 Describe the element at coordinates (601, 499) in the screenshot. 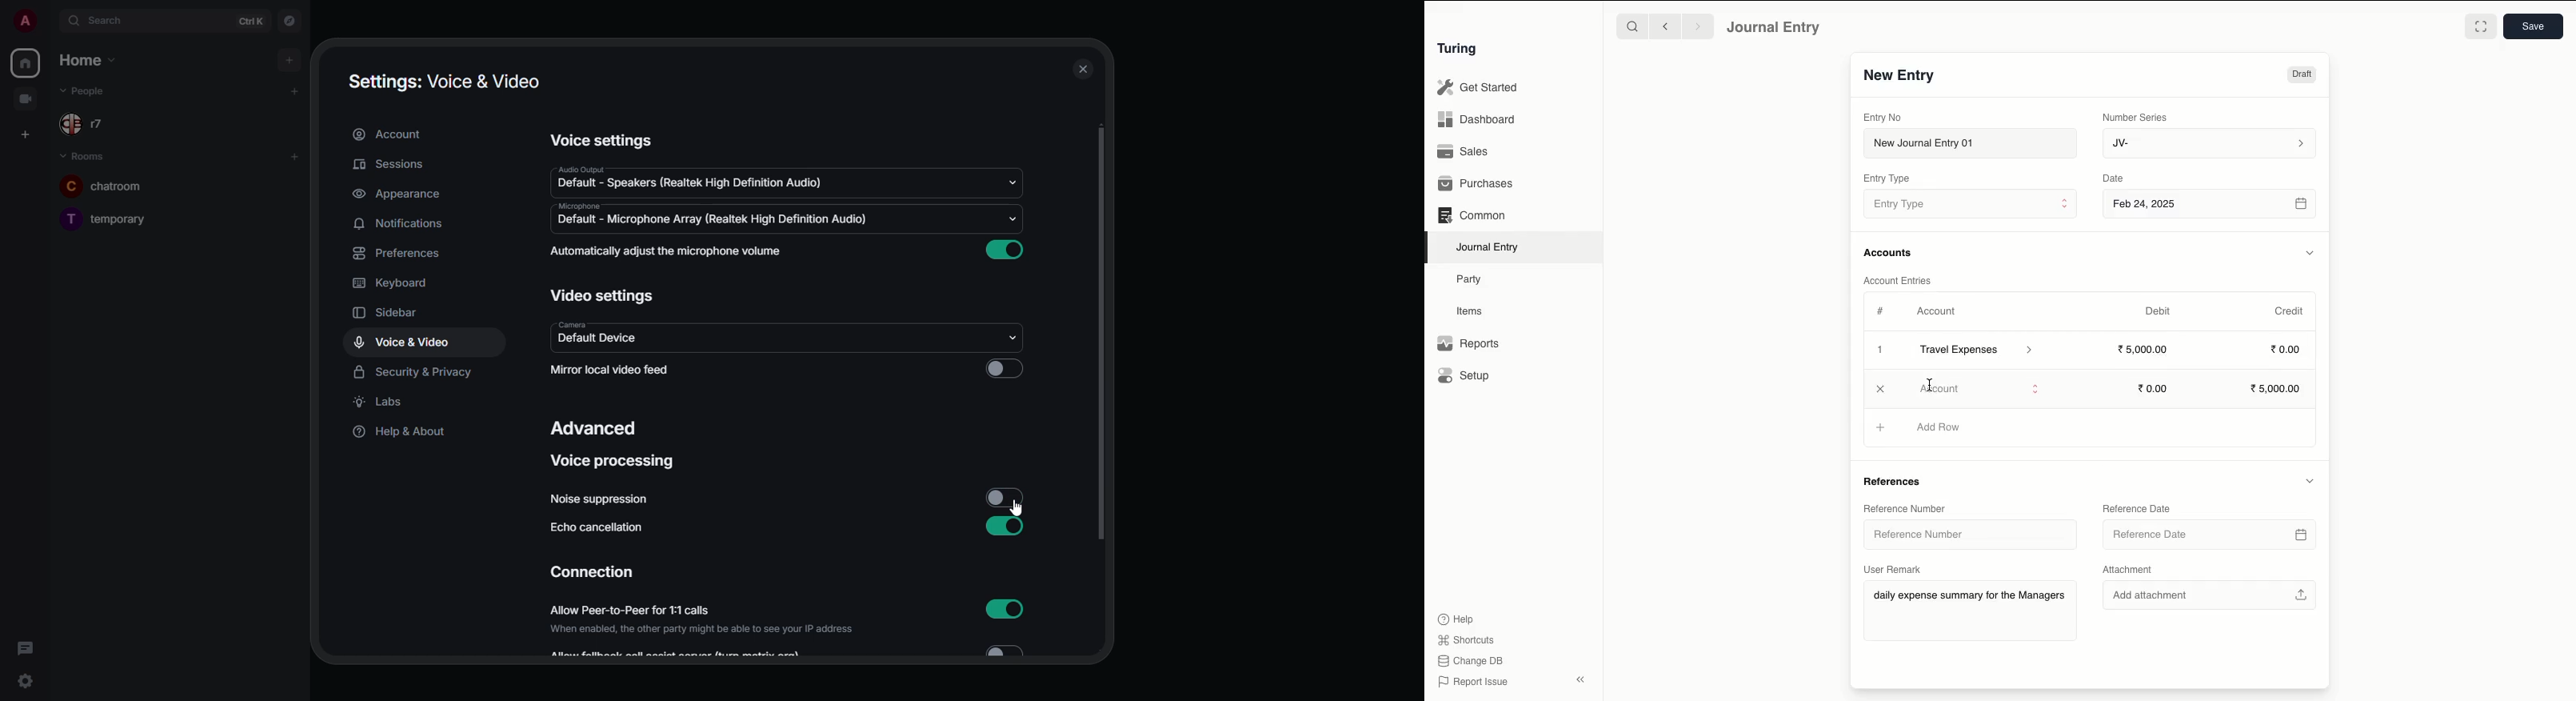

I see `noise suppression` at that location.